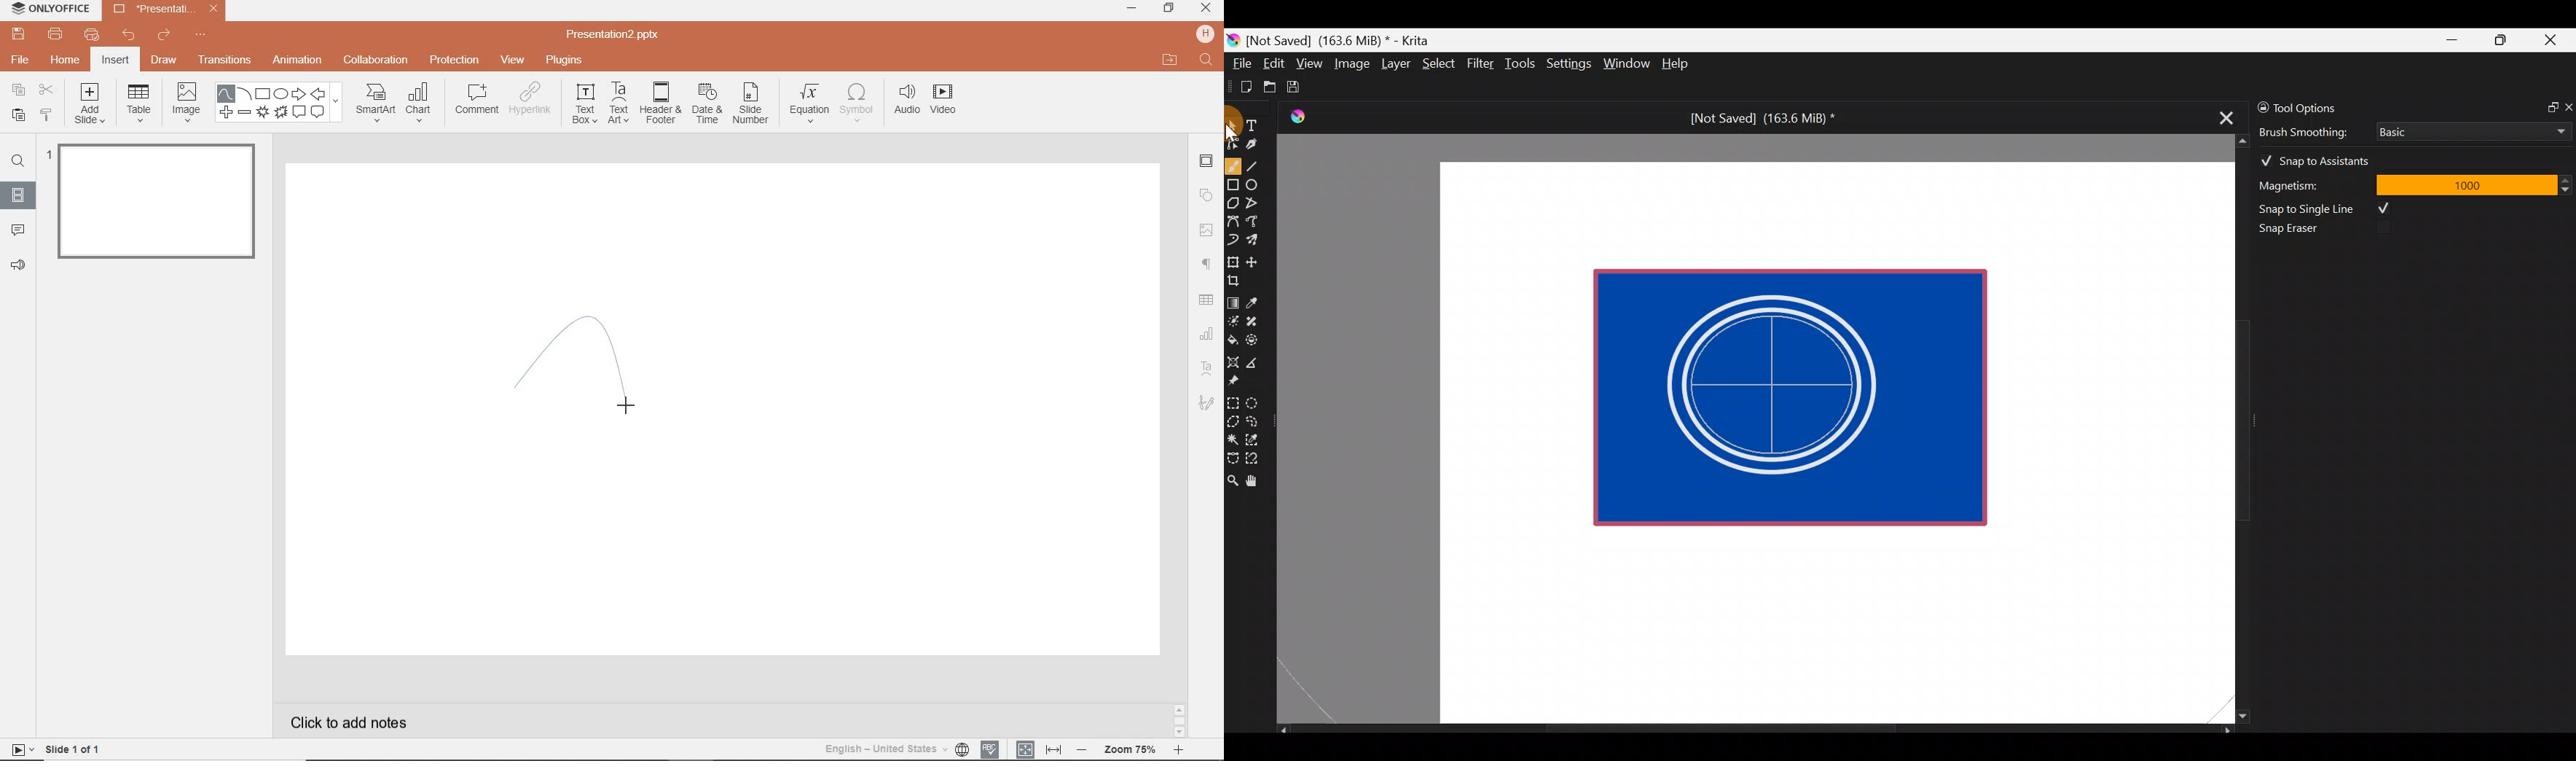  What do you see at coordinates (1232, 204) in the screenshot?
I see `Polygon tool` at bounding box center [1232, 204].